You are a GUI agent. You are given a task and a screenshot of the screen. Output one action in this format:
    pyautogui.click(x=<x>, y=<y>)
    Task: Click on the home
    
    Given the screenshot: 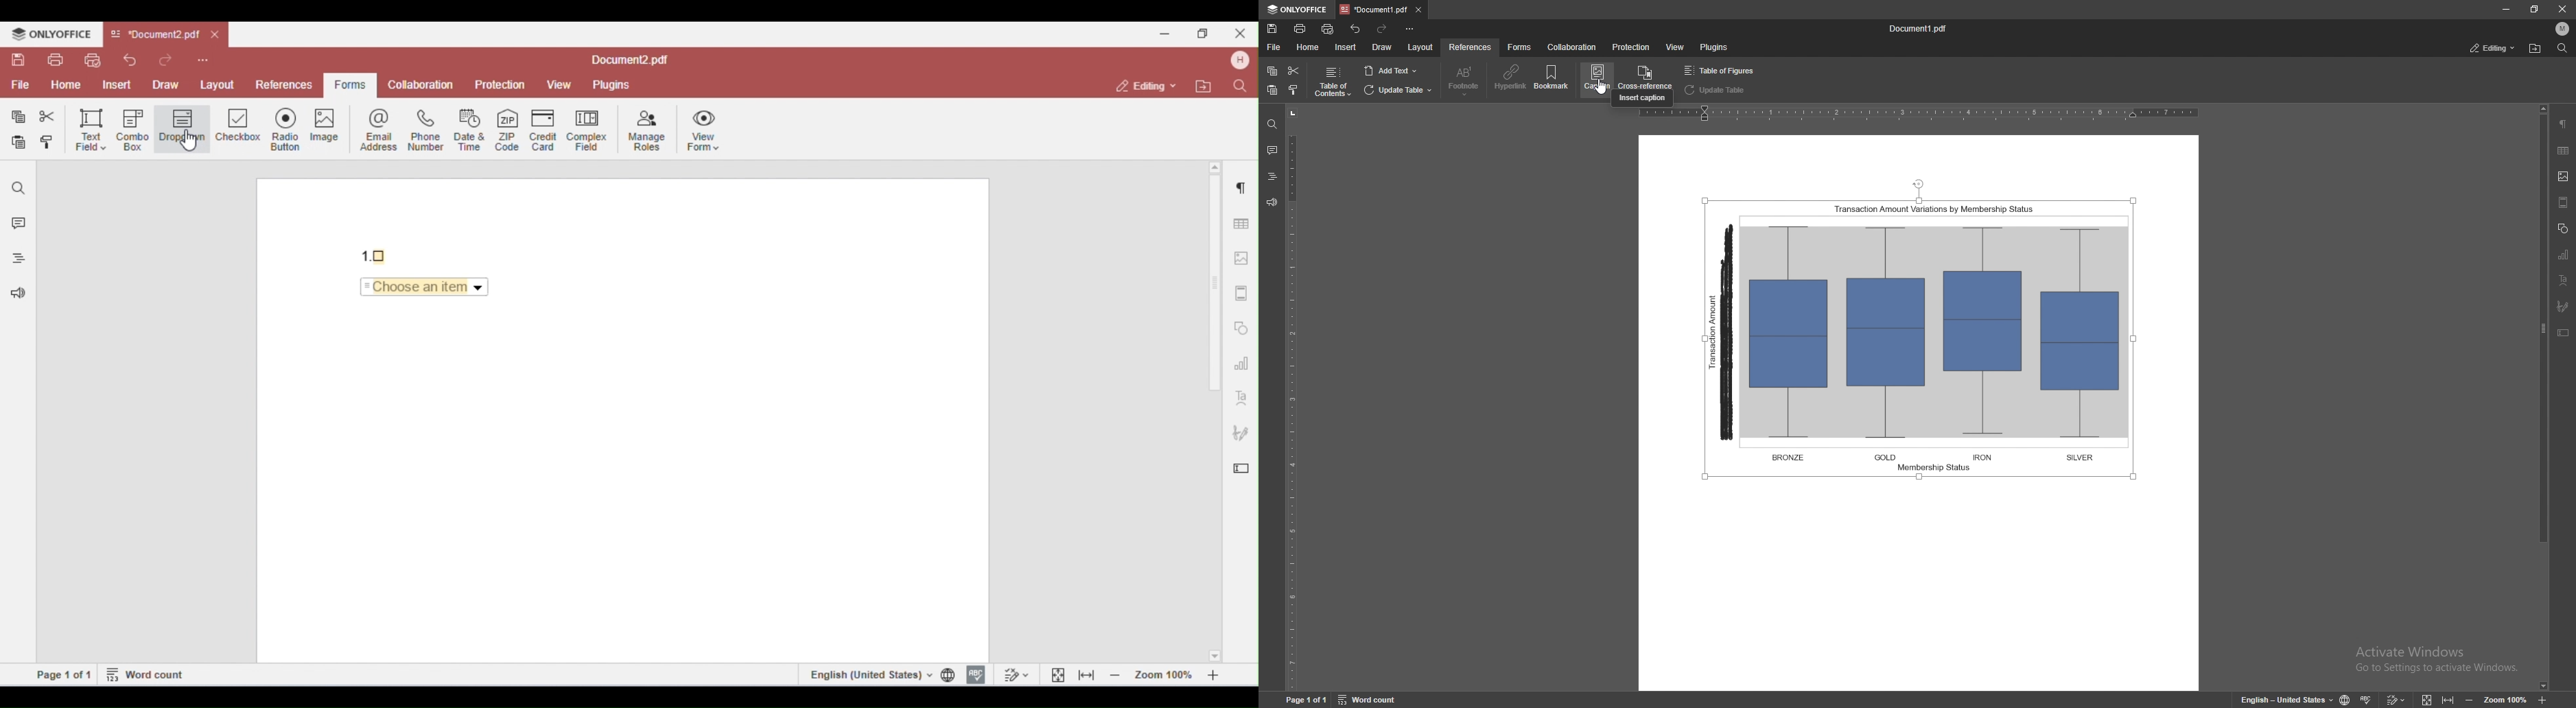 What is the action you would take?
    pyautogui.click(x=1309, y=47)
    